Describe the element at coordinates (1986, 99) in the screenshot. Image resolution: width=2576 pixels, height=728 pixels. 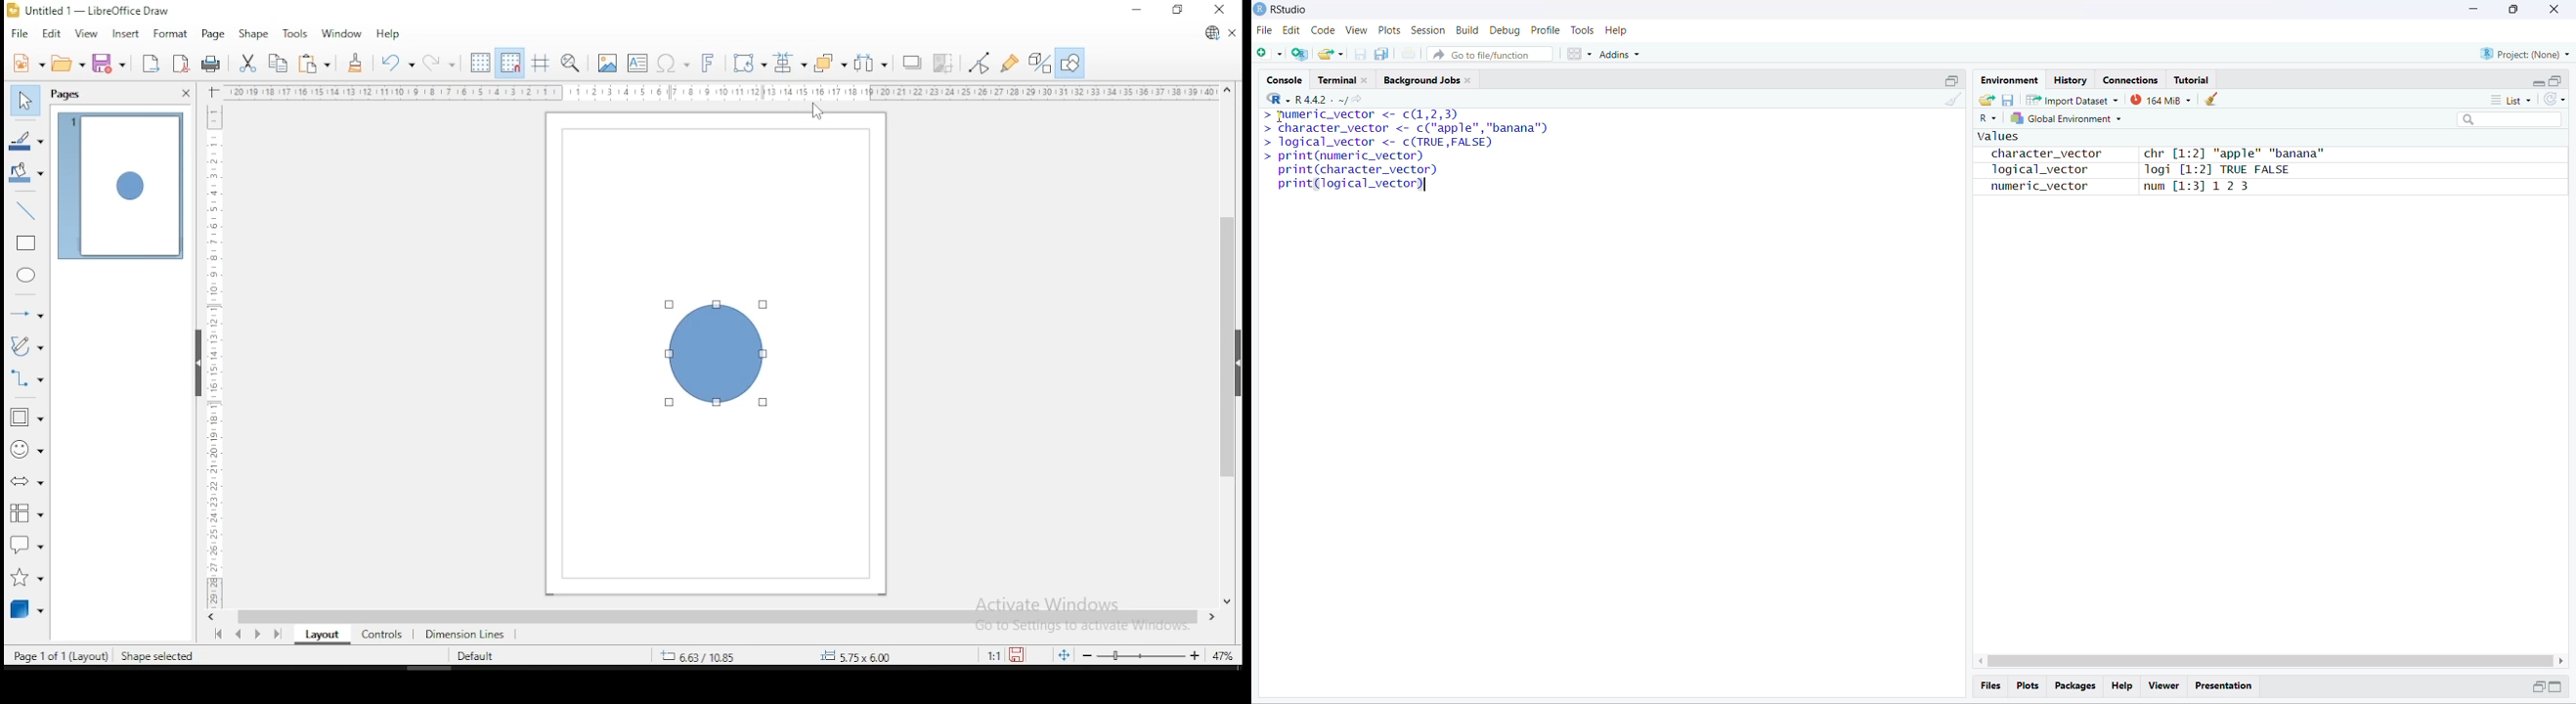
I see `load workspace` at that location.